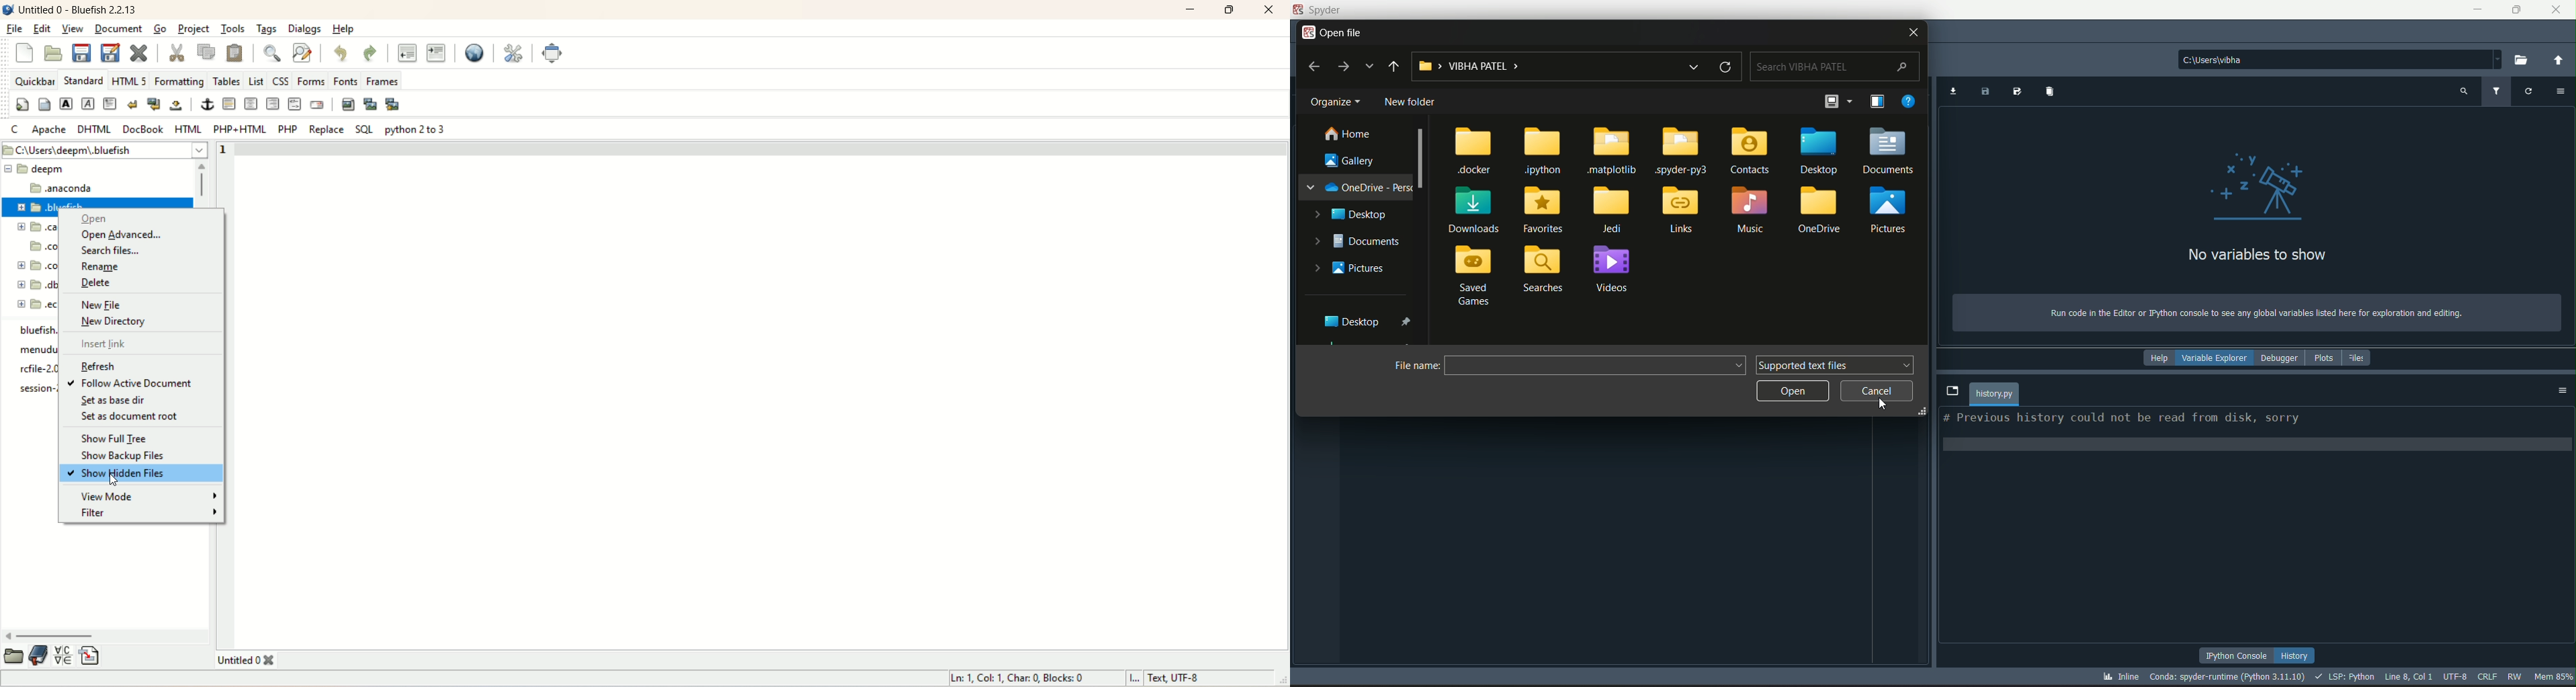  What do you see at coordinates (345, 81) in the screenshot?
I see `fonts` at bounding box center [345, 81].